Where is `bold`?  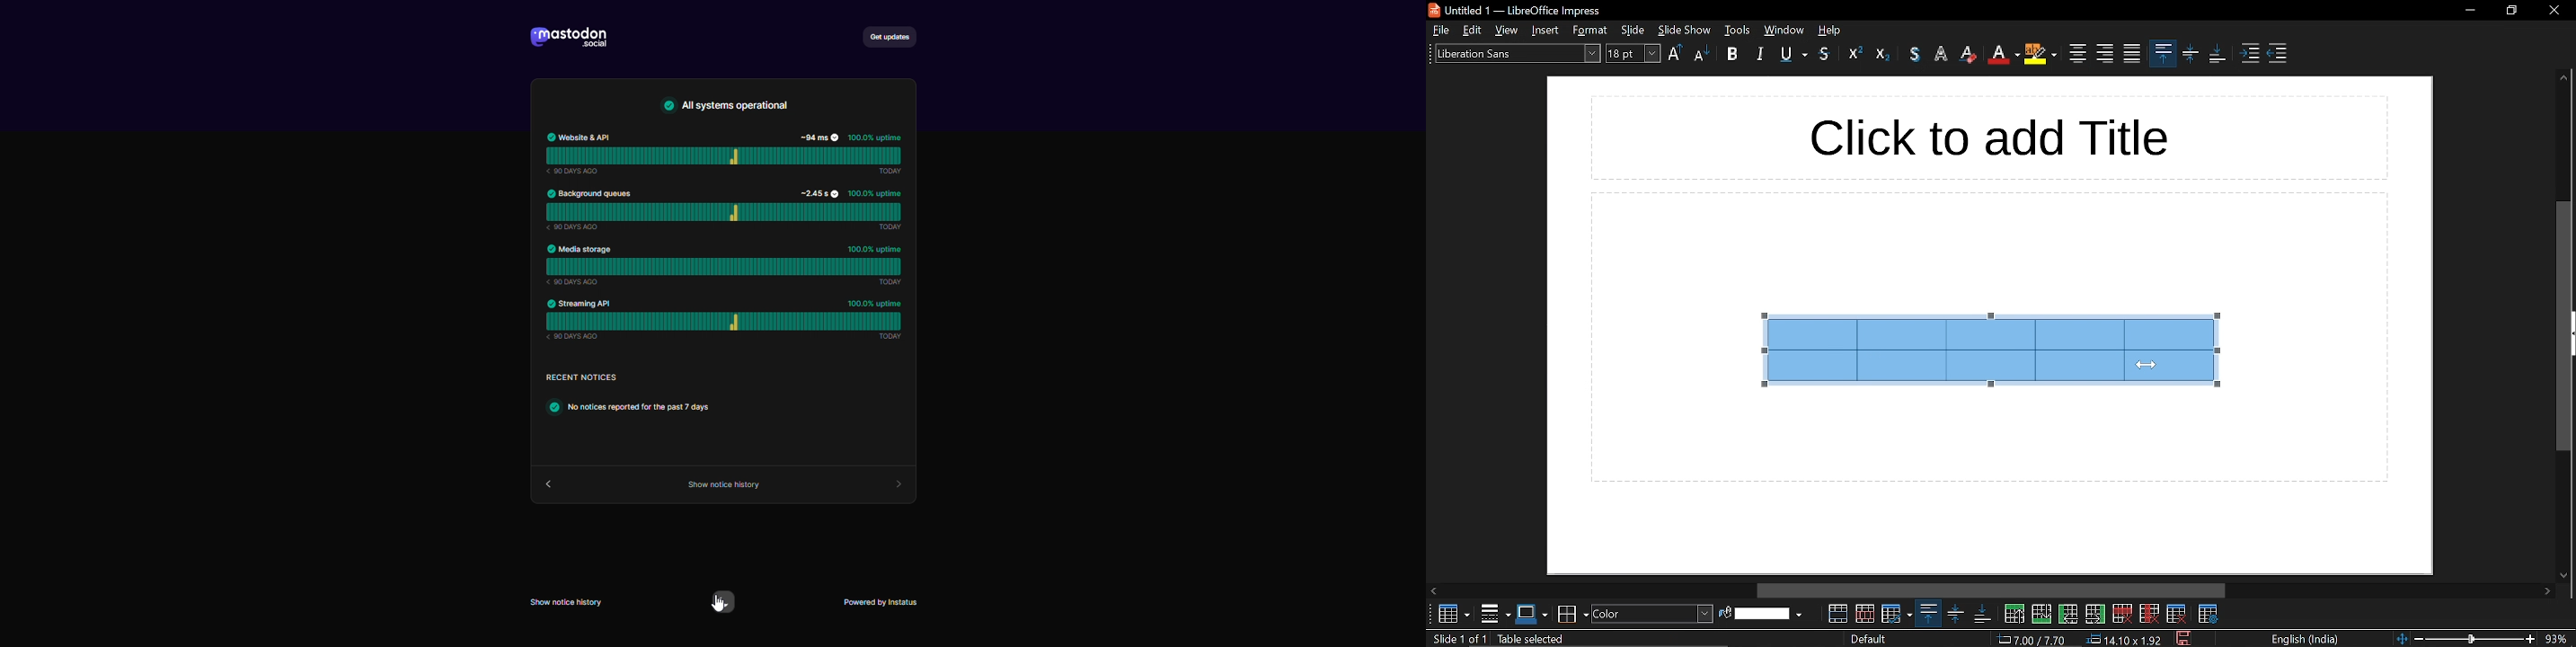 bold is located at coordinates (1732, 53).